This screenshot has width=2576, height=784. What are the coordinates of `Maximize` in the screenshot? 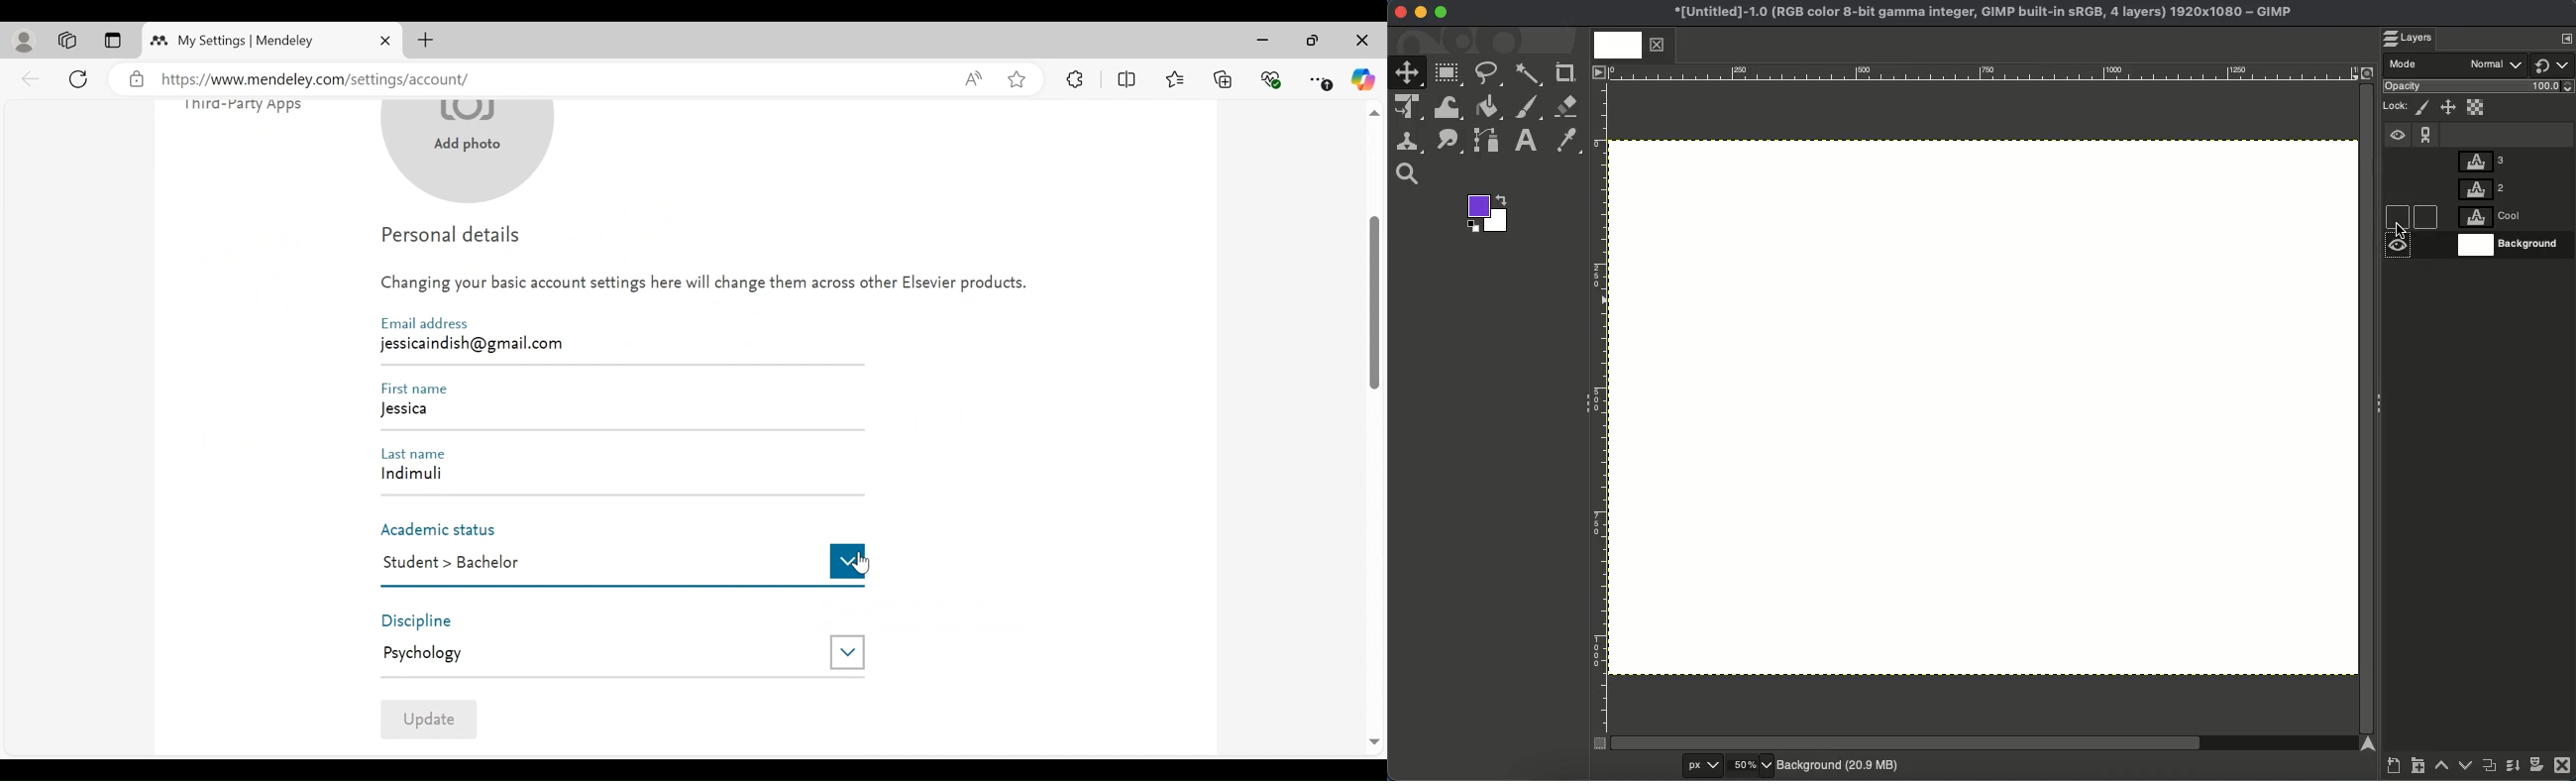 It's located at (1313, 42).